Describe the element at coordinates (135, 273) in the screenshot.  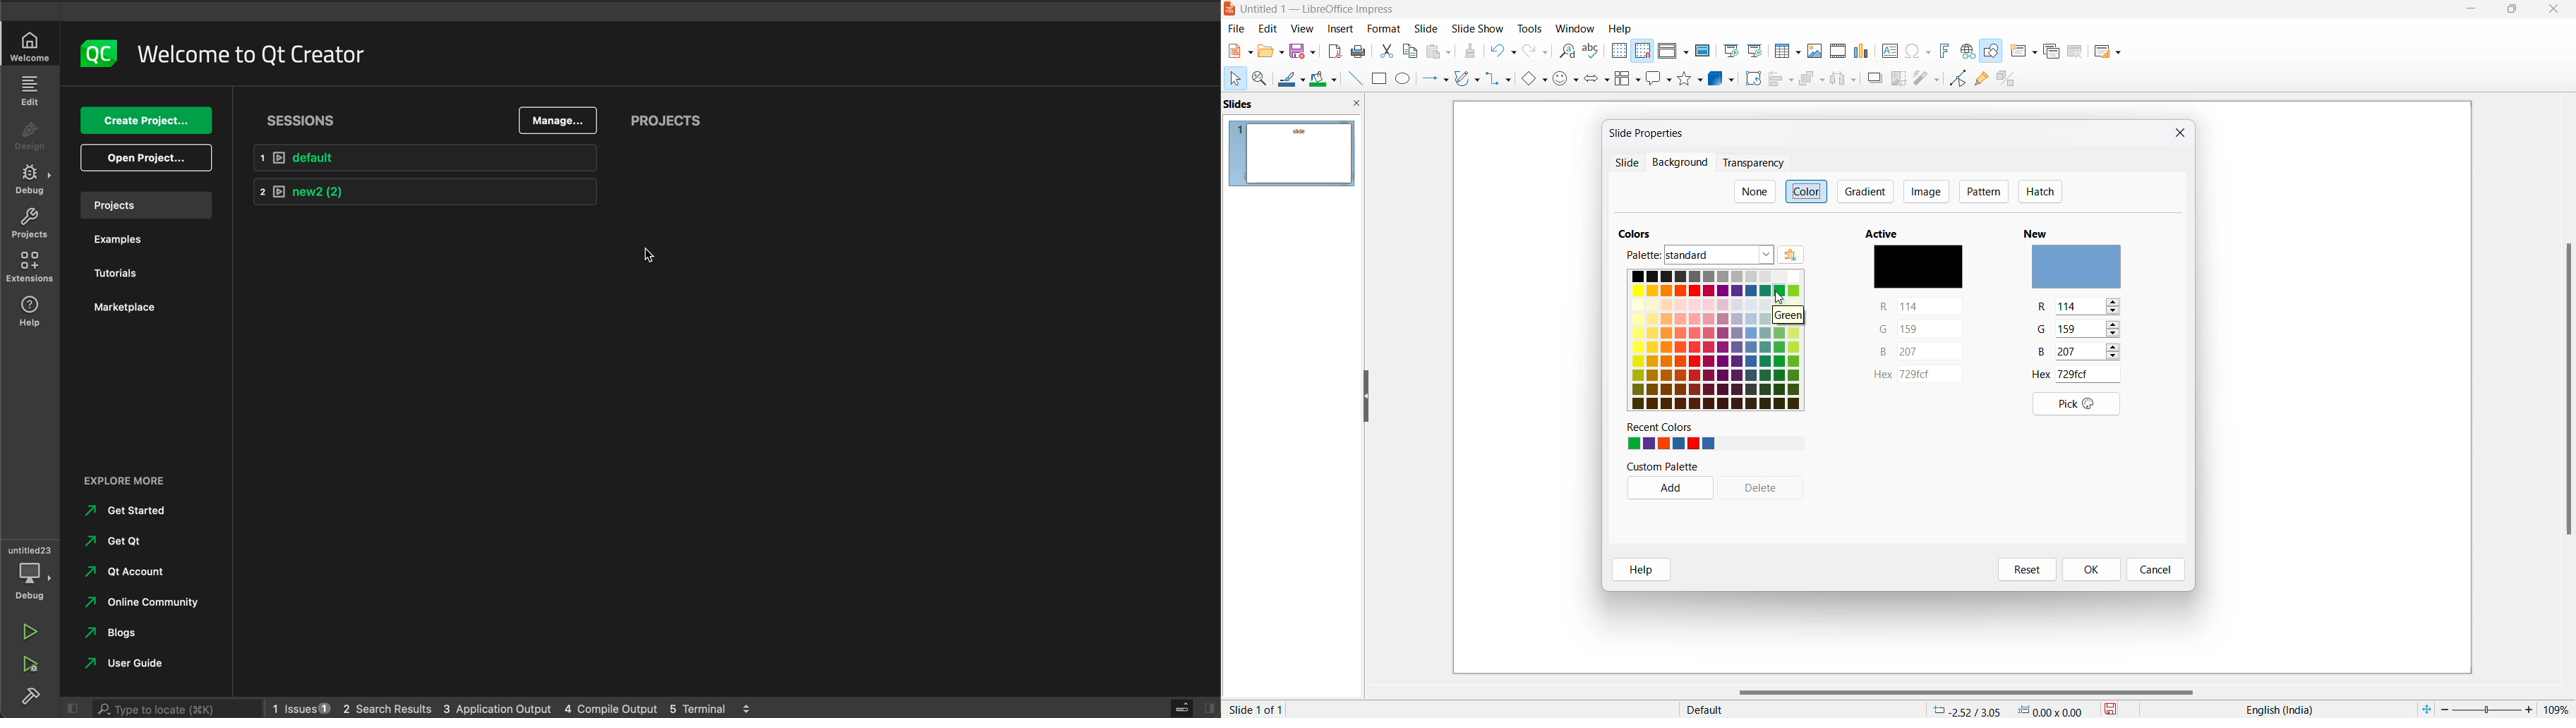
I see `tutorials` at that location.